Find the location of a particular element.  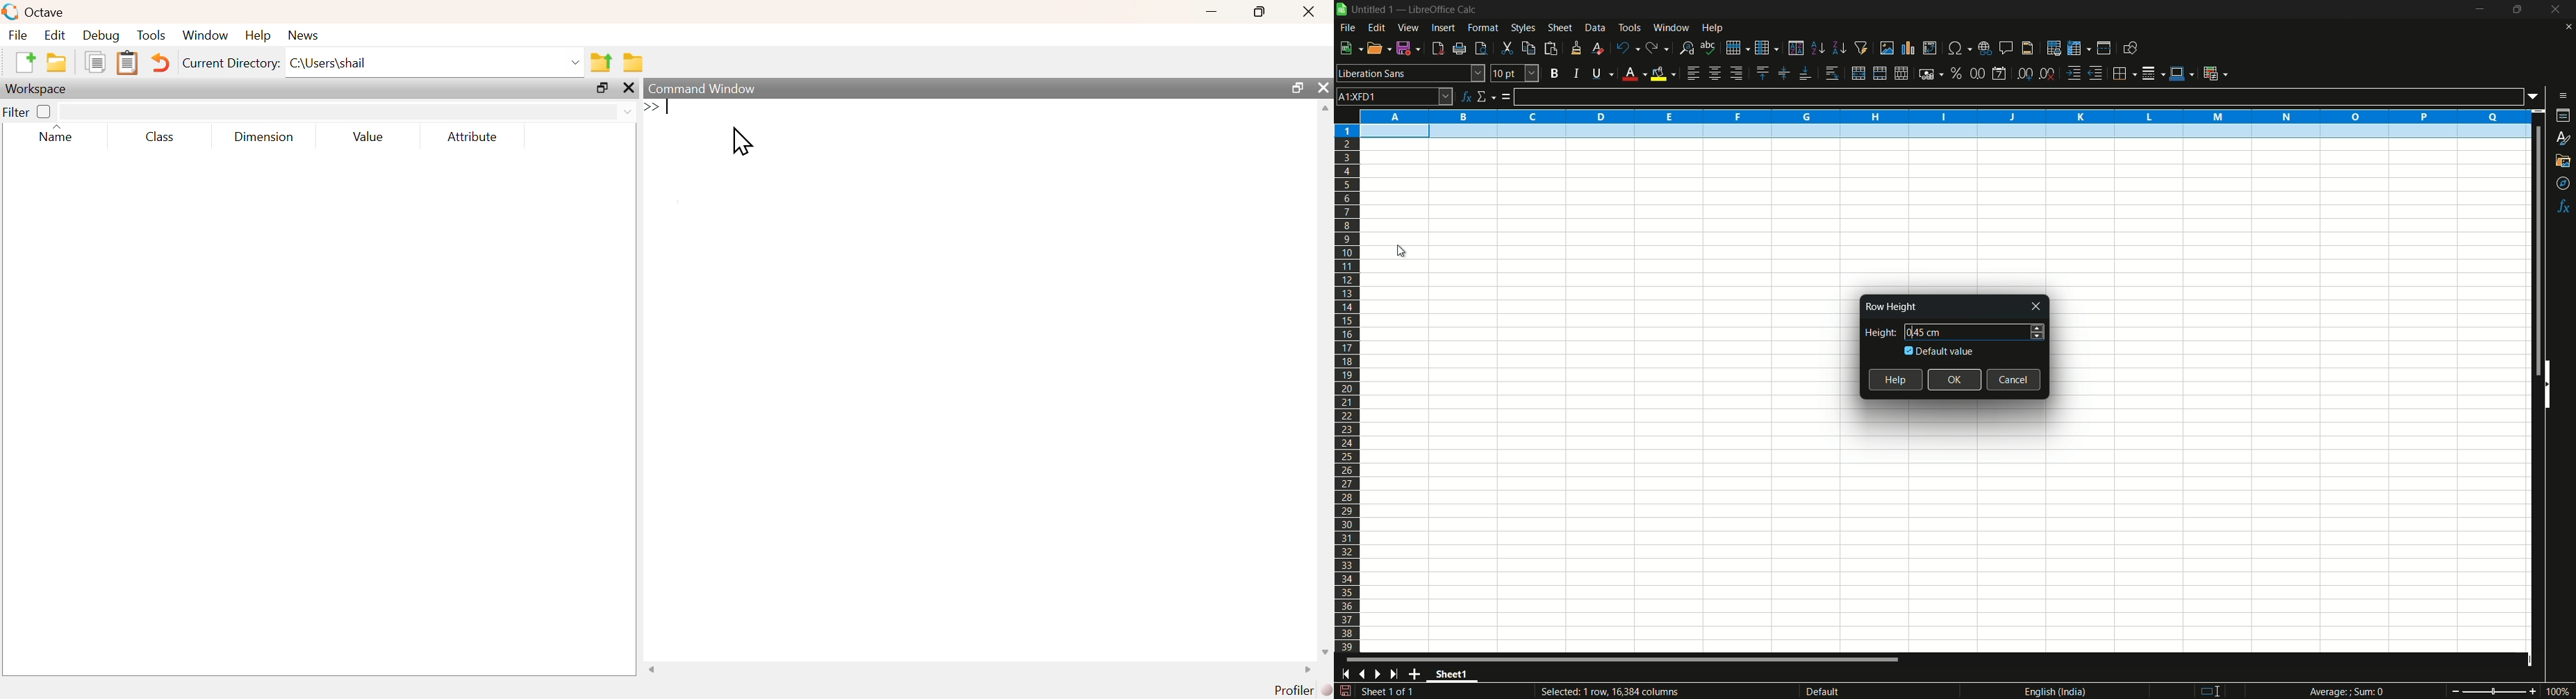

close is located at coordinates (2037, 307).